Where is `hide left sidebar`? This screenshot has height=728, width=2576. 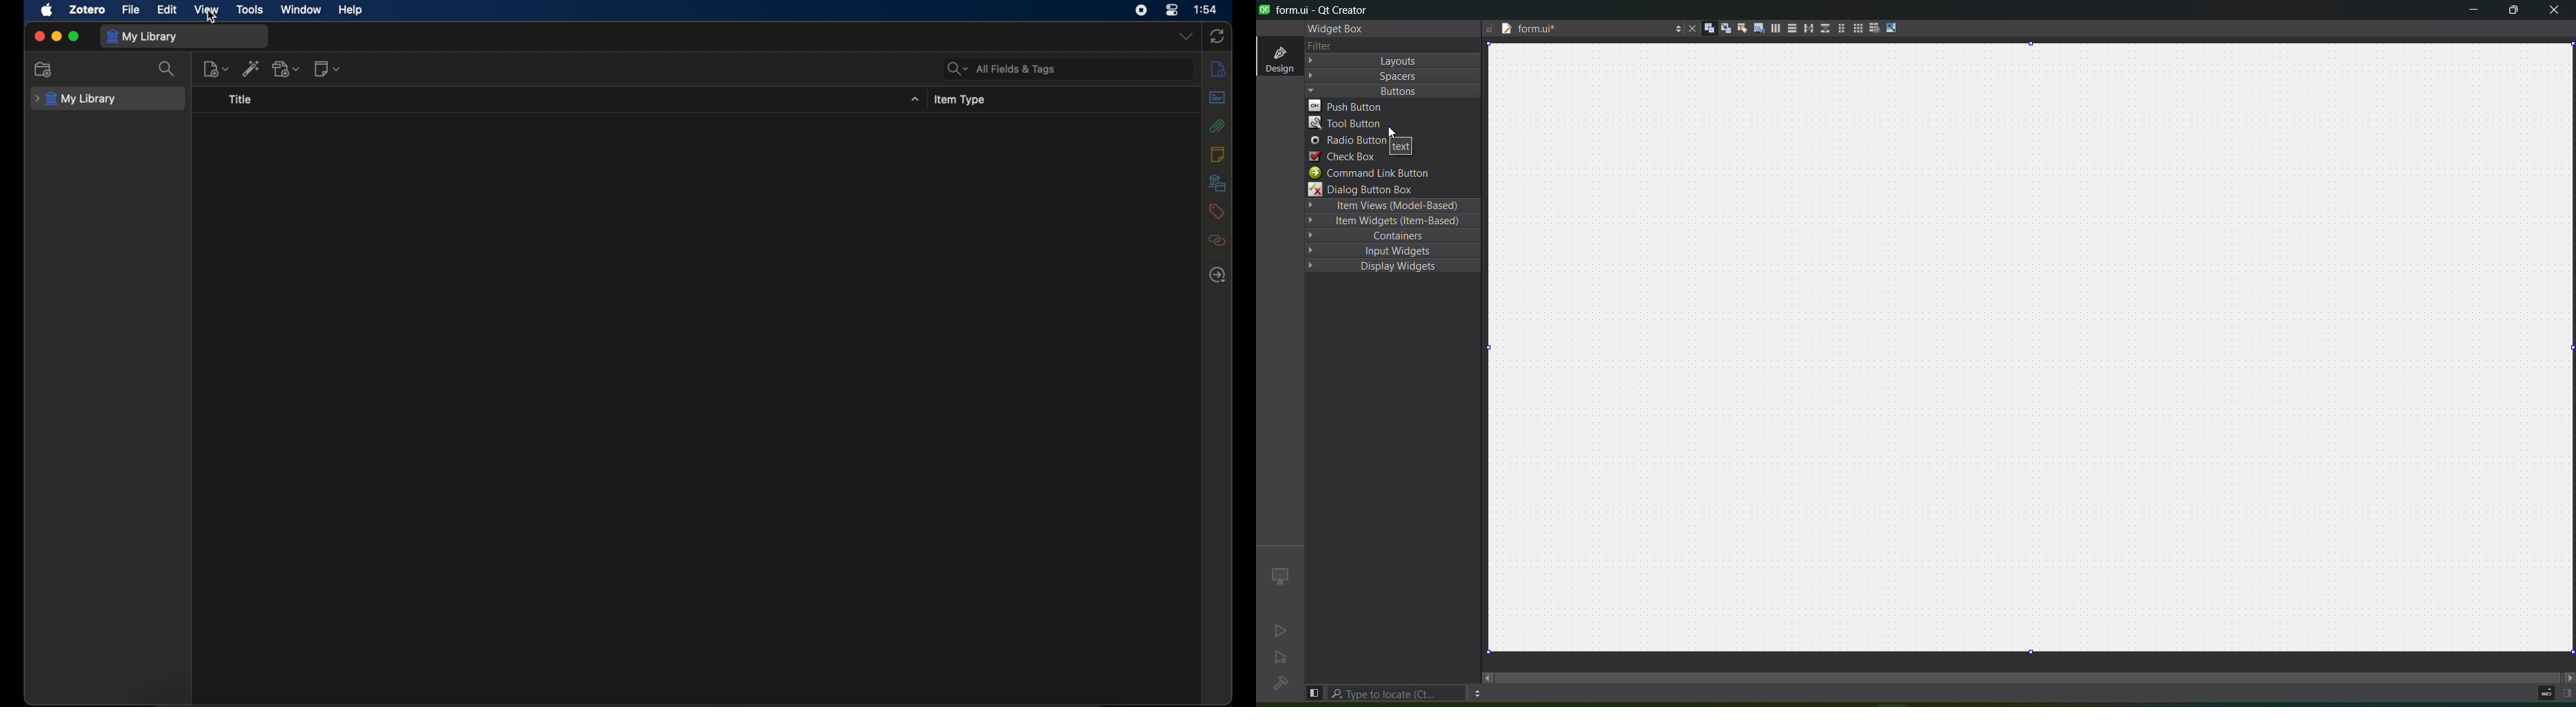 hide left sidebar is located at coordinates (1314, 692).